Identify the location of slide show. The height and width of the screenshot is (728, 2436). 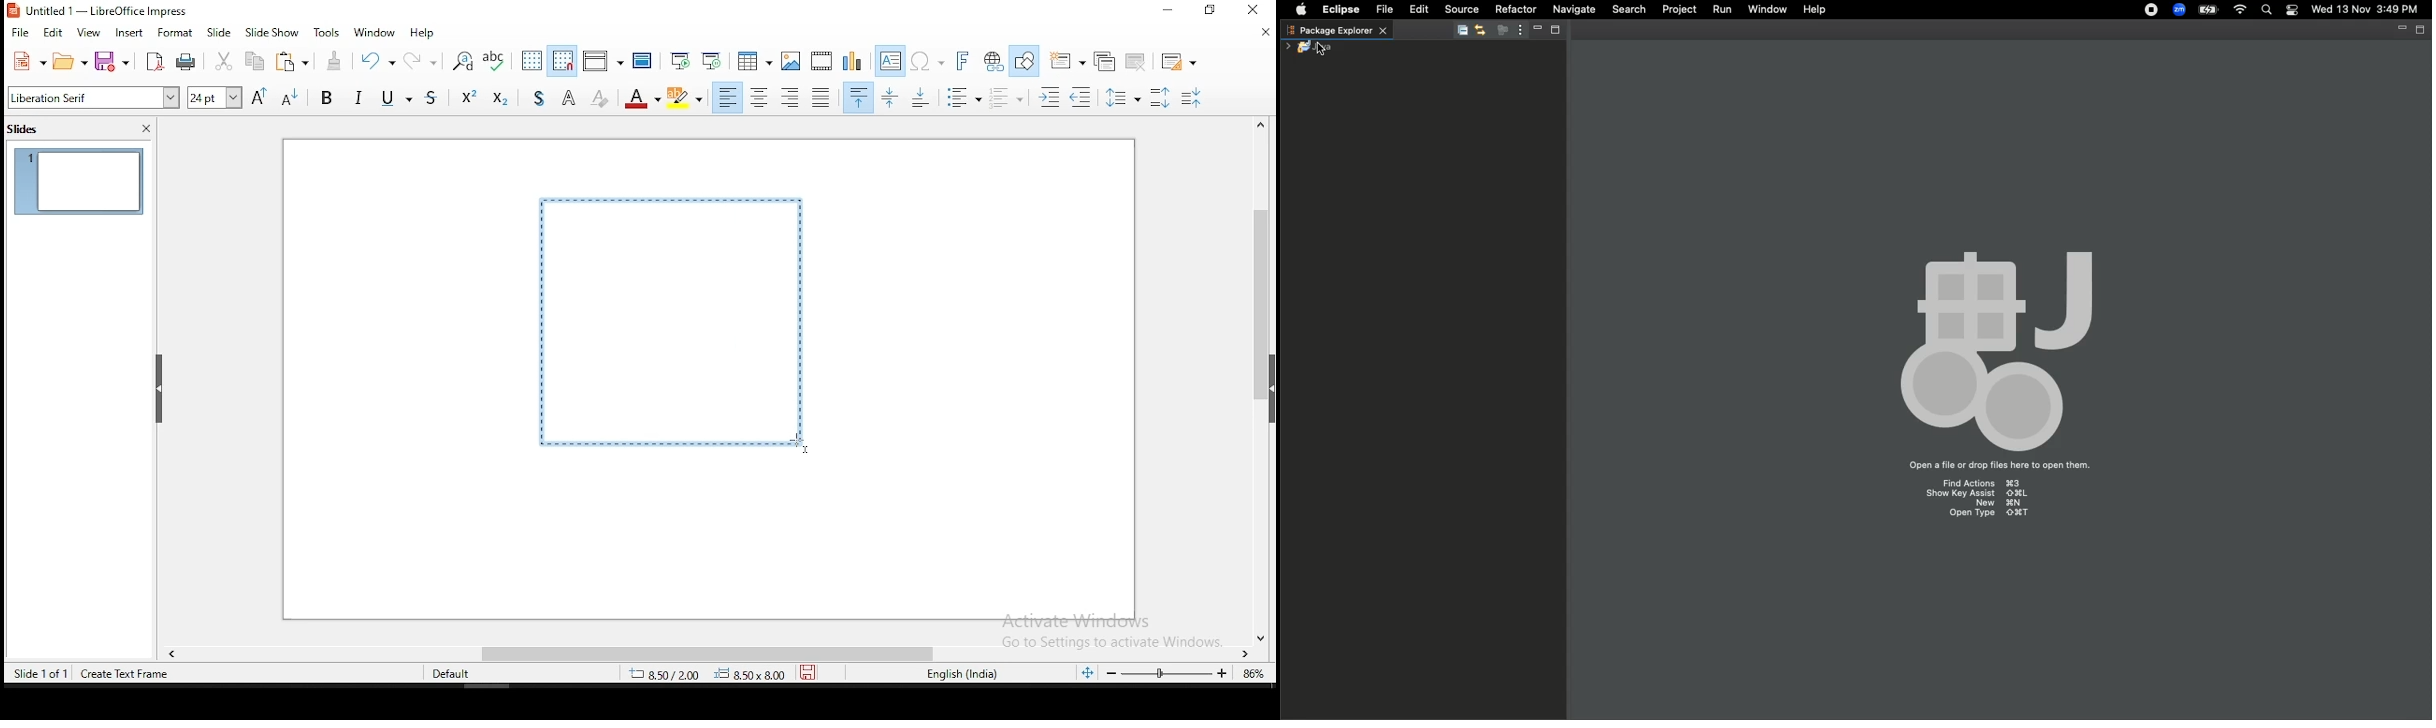
(272, 33).